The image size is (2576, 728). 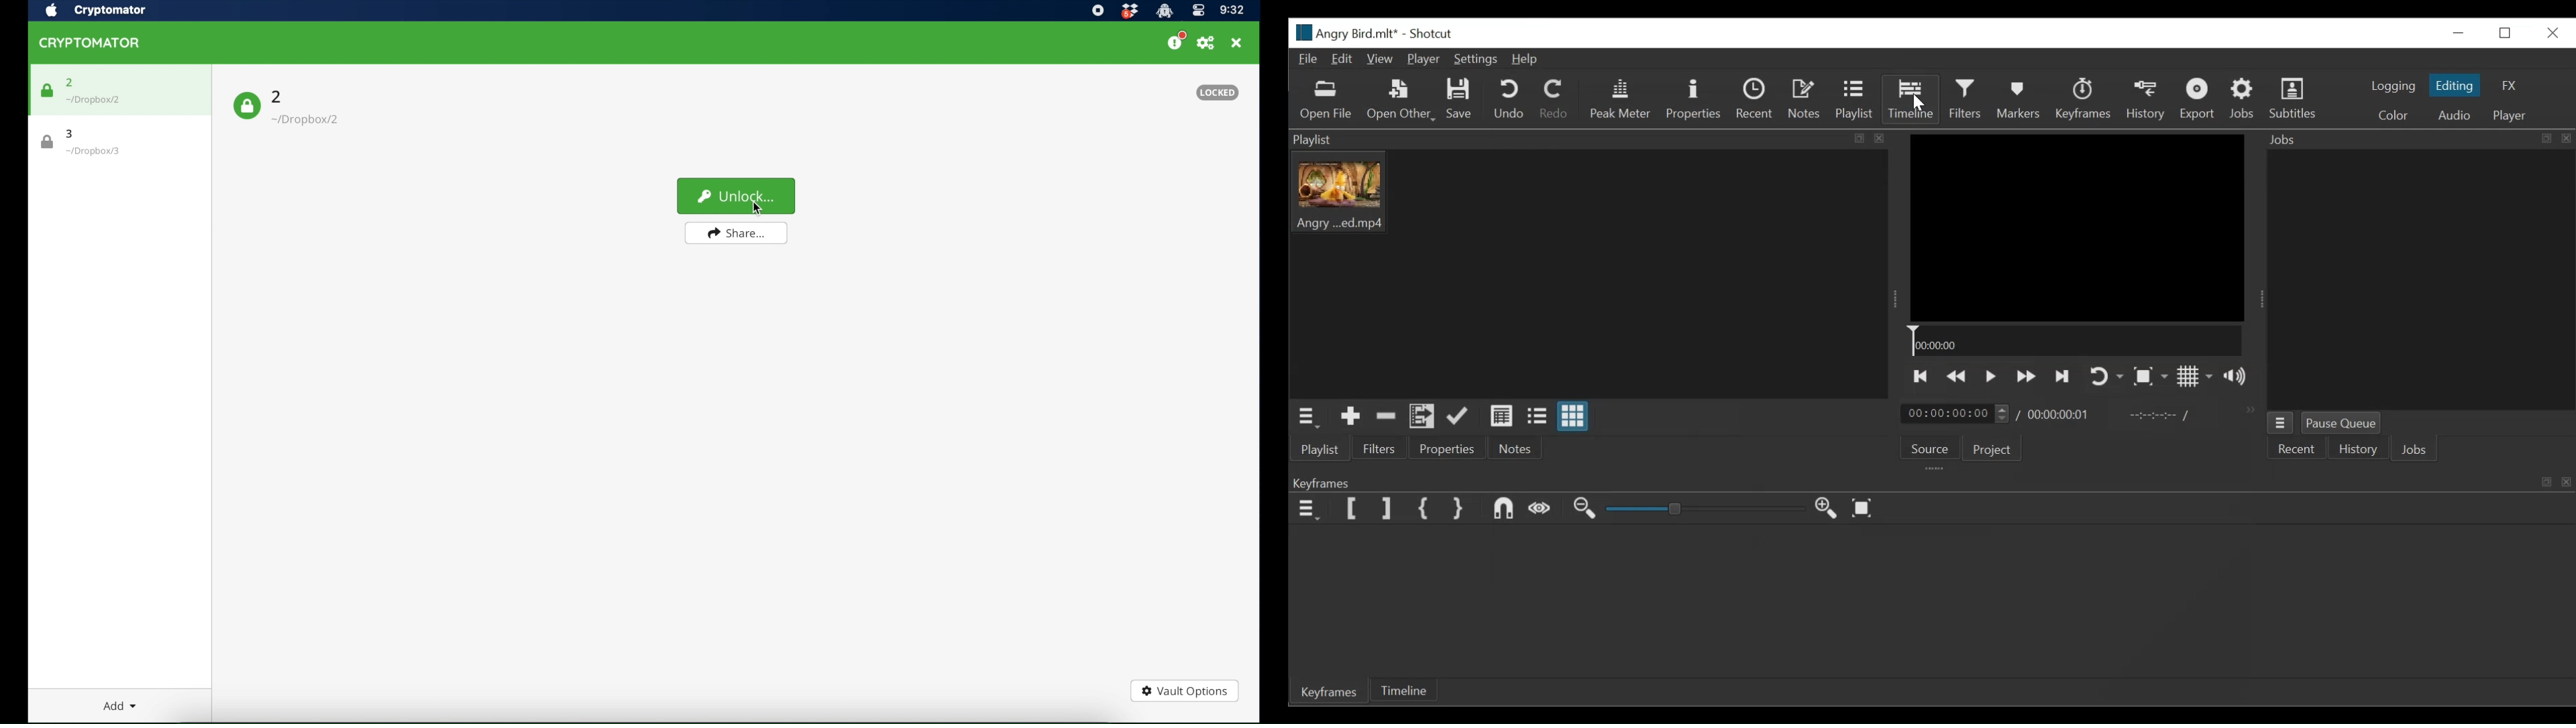 I want to click on Settings, so click(x=1477, y=60).